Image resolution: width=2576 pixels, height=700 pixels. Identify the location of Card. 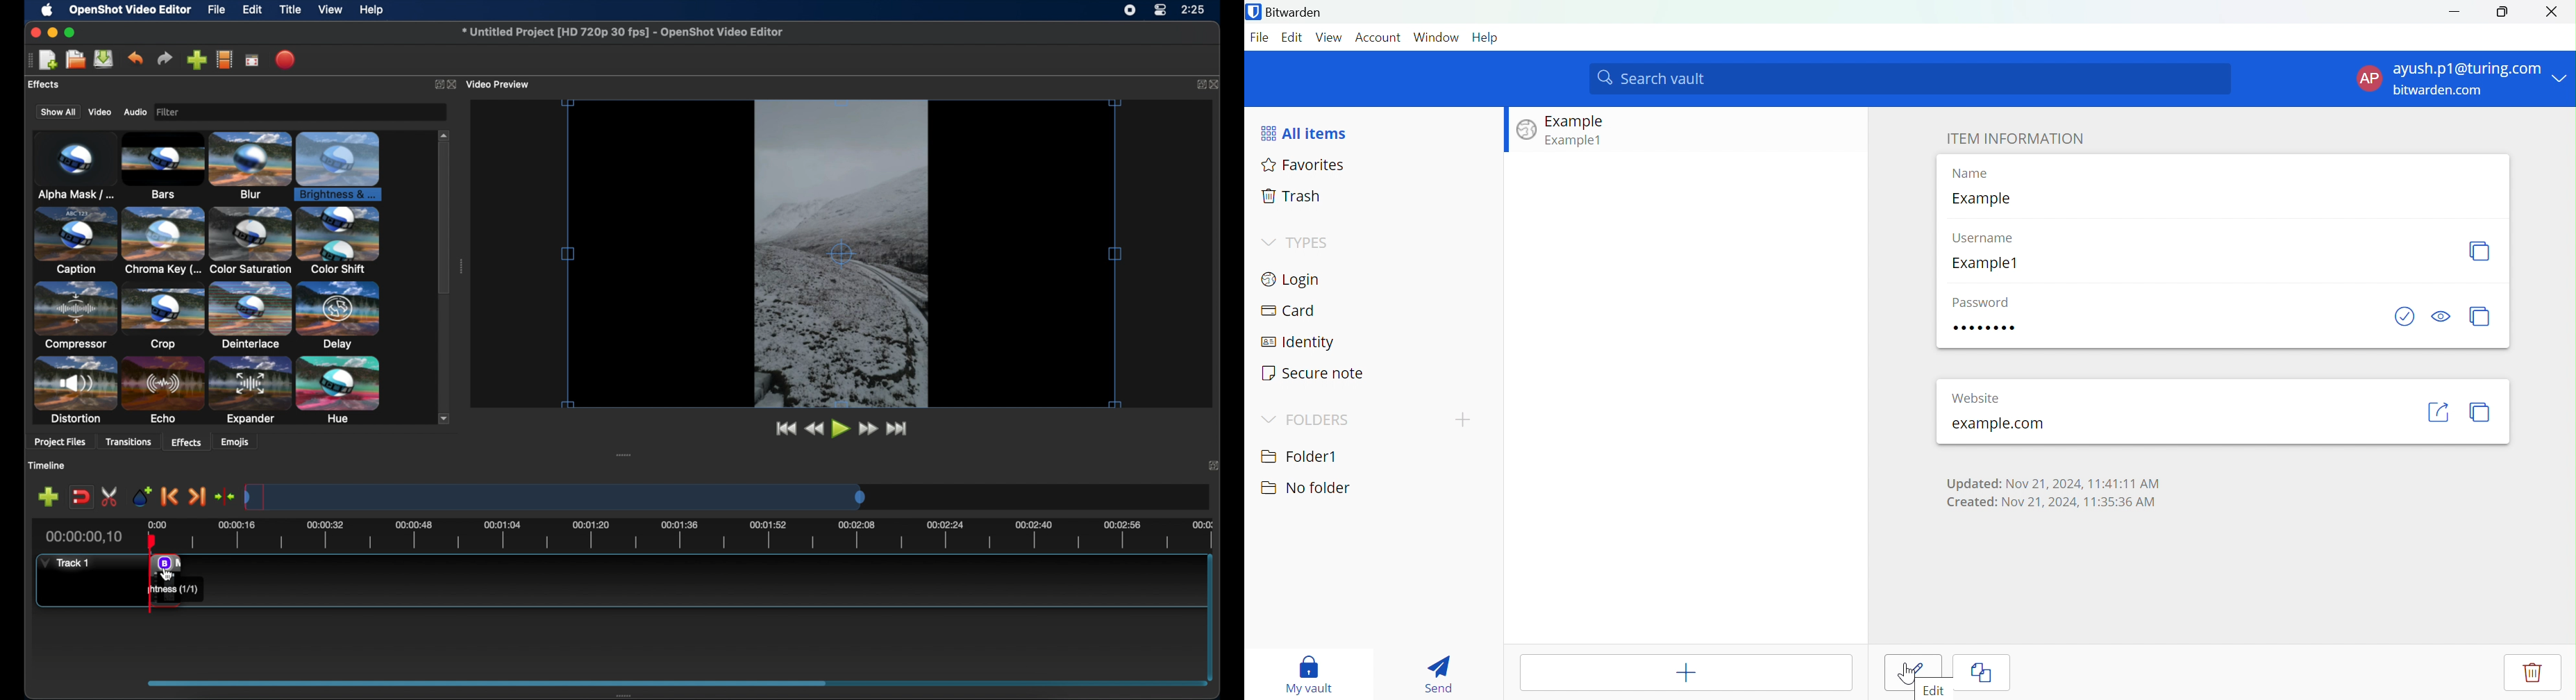
(1288, 311).